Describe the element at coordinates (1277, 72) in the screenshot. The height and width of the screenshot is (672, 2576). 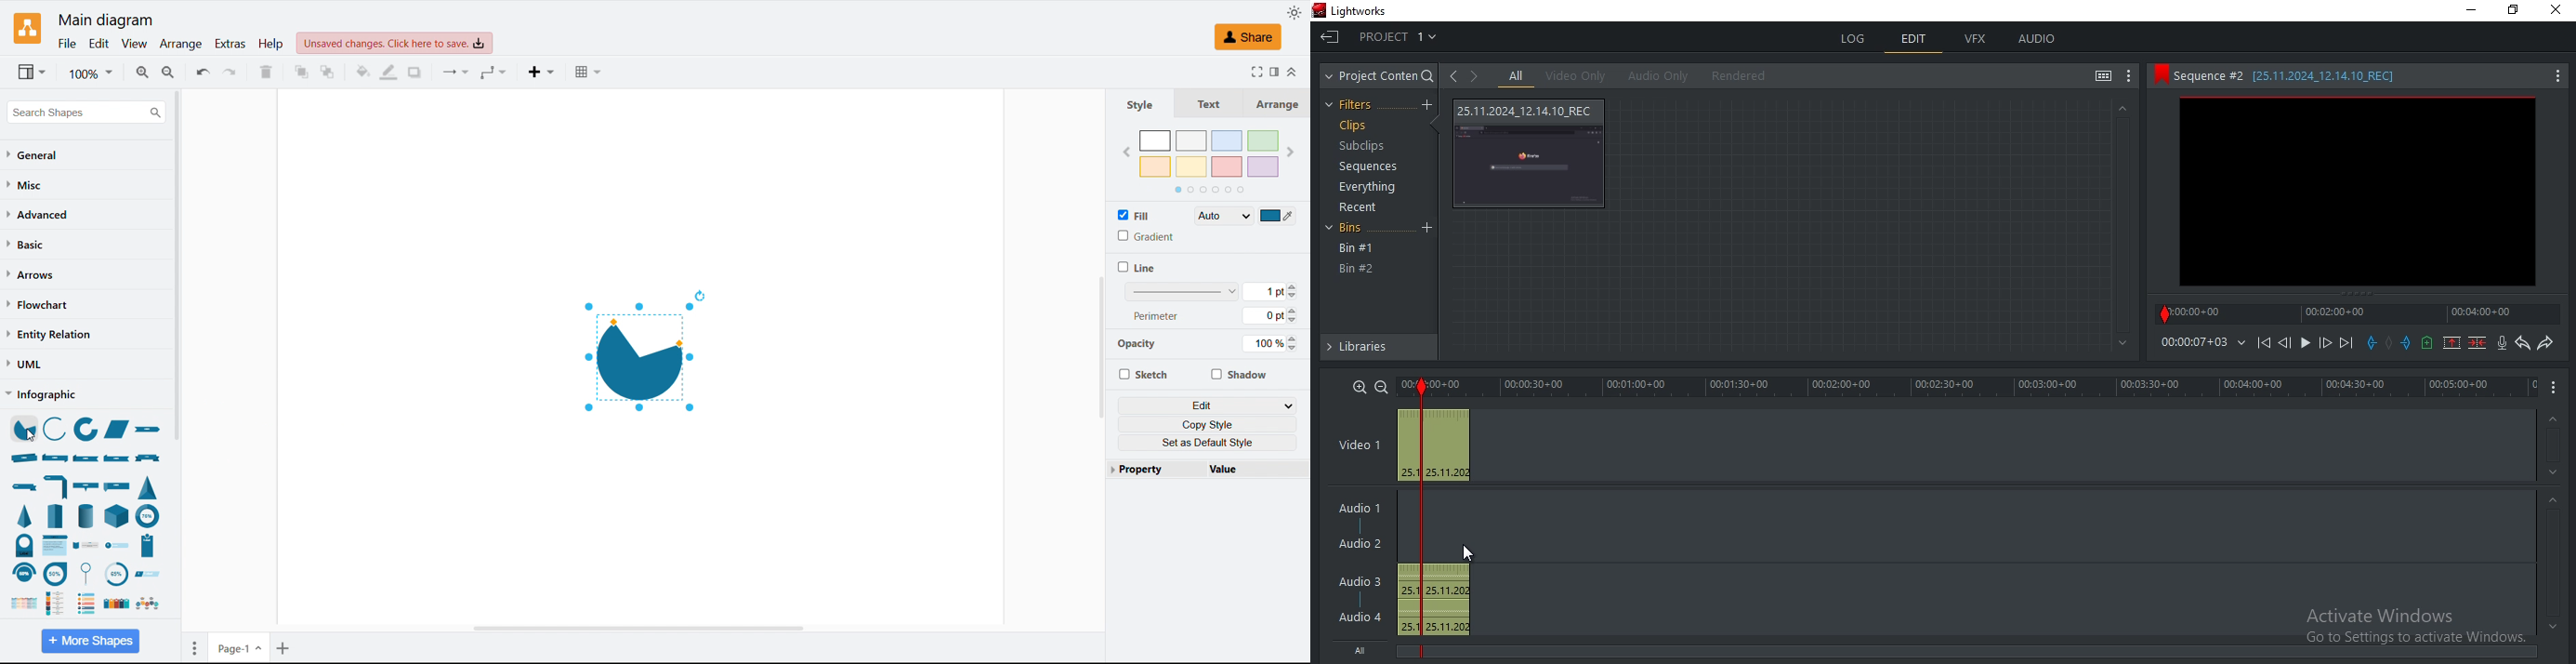
I see `Format ` at that location.